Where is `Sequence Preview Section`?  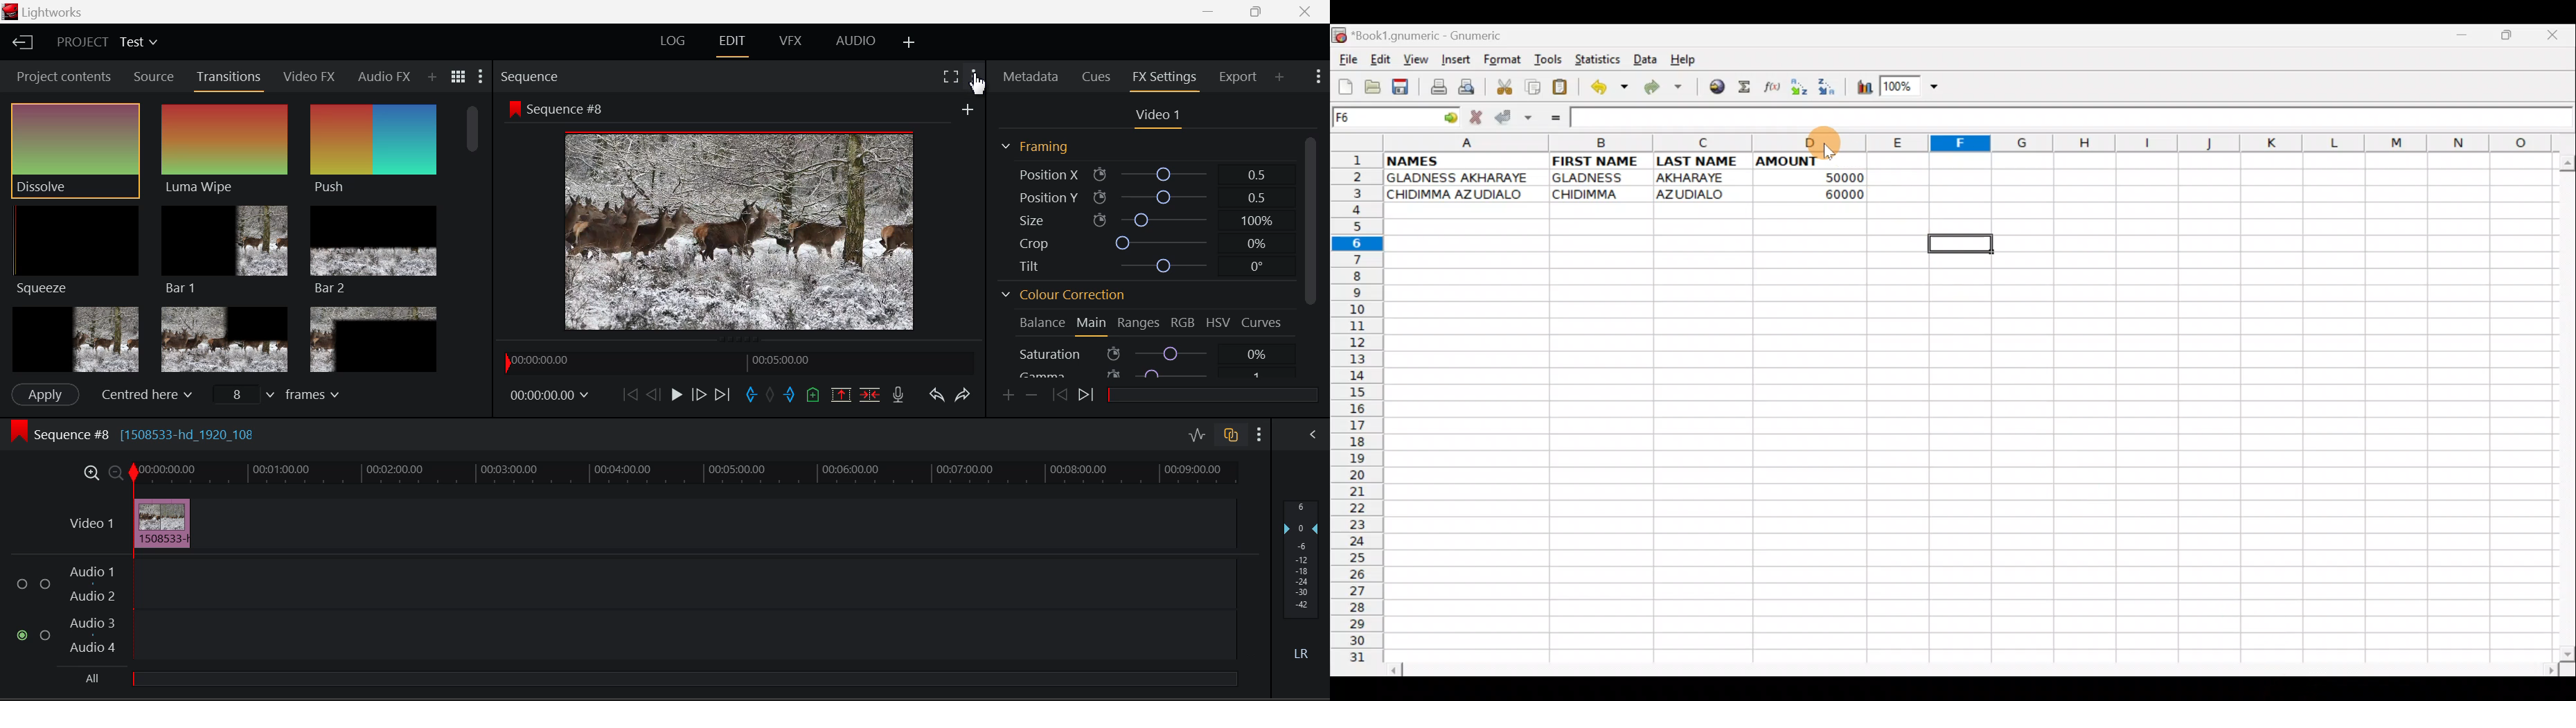
Sequence Preview Section is located at coordinates (528, 74).